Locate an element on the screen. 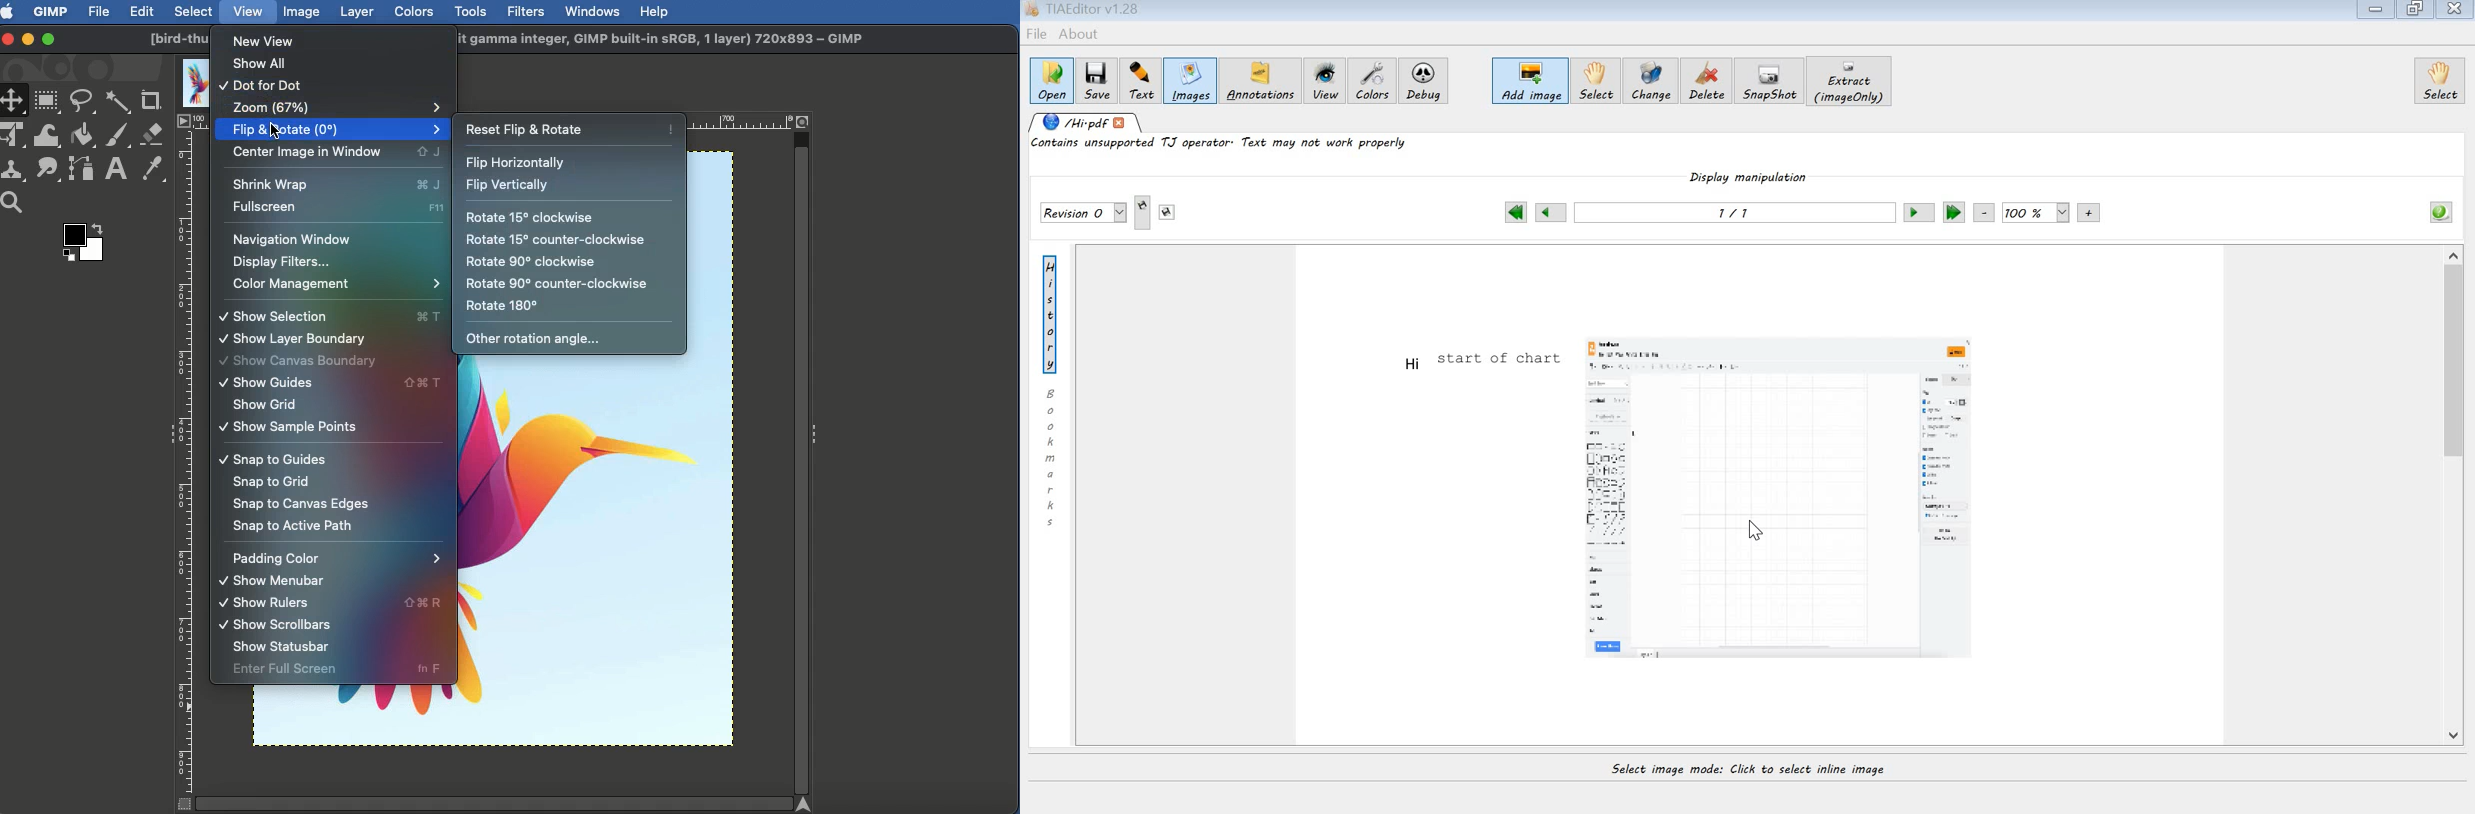  Snap to canvas edges is located at coordinates (299, 505).